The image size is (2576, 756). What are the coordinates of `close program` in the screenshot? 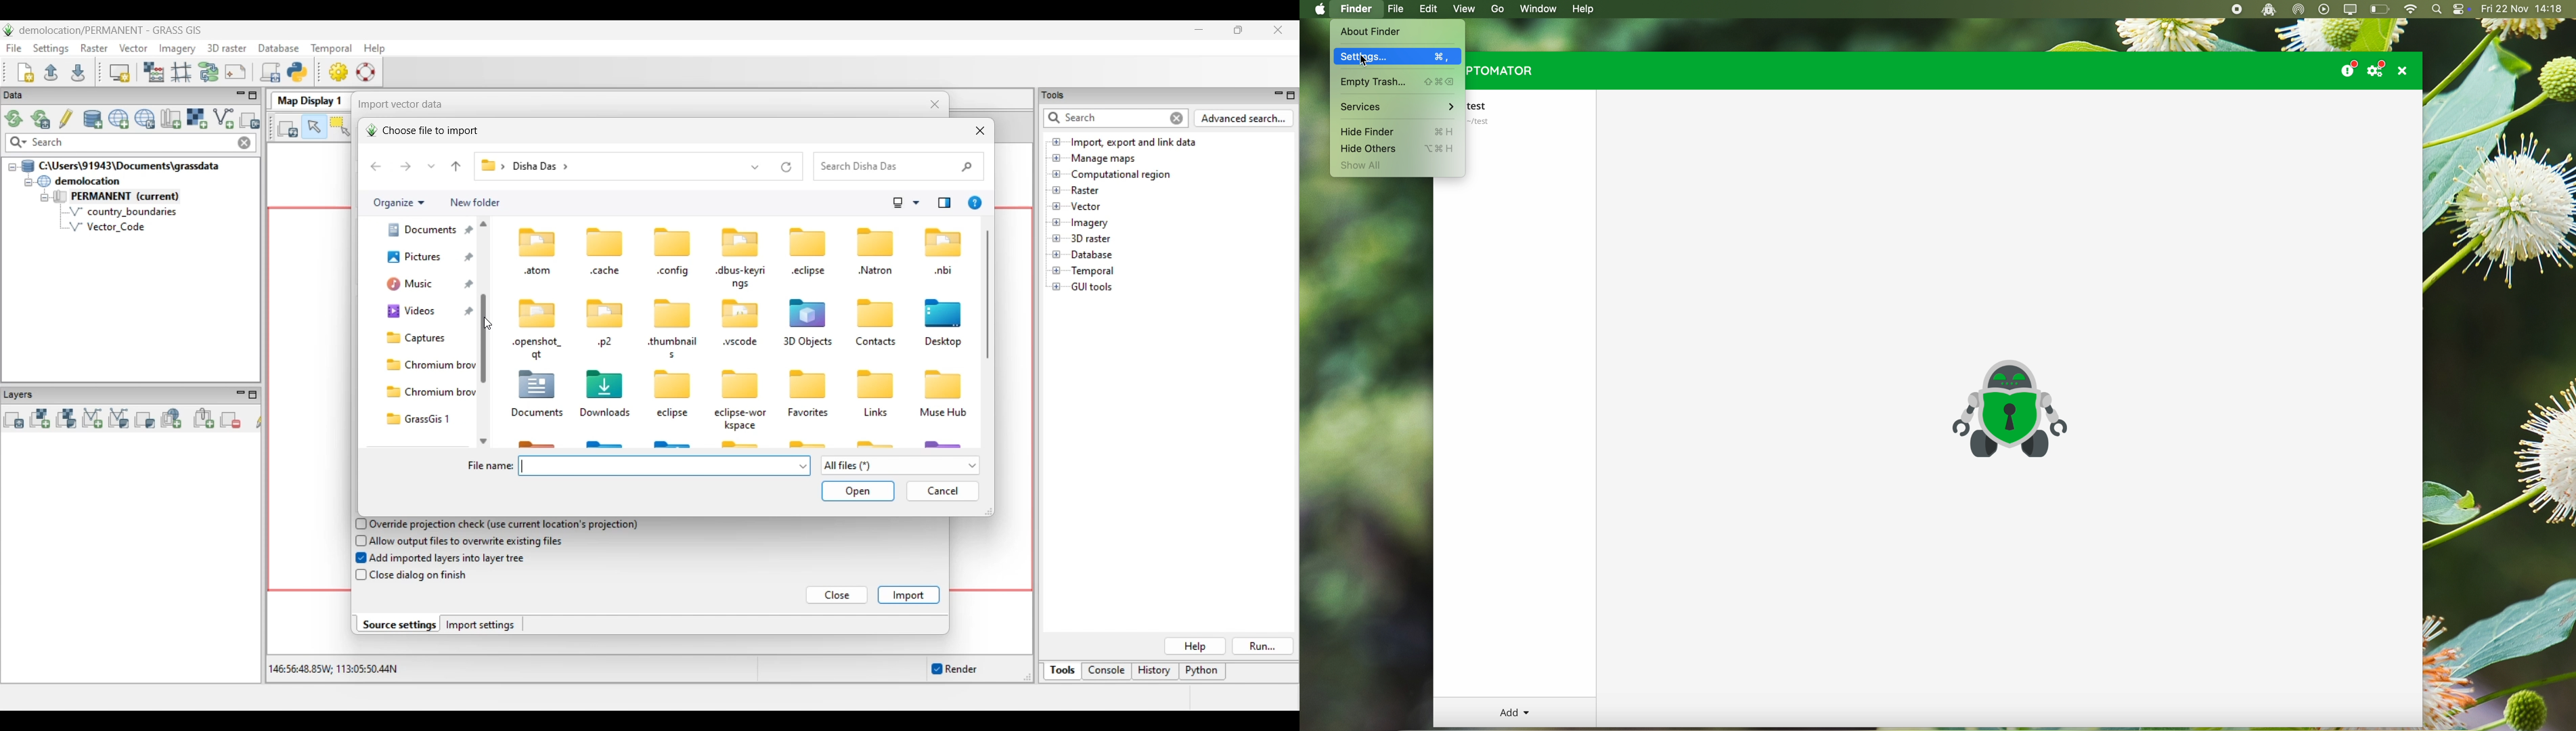 It's located at (2405, 71).